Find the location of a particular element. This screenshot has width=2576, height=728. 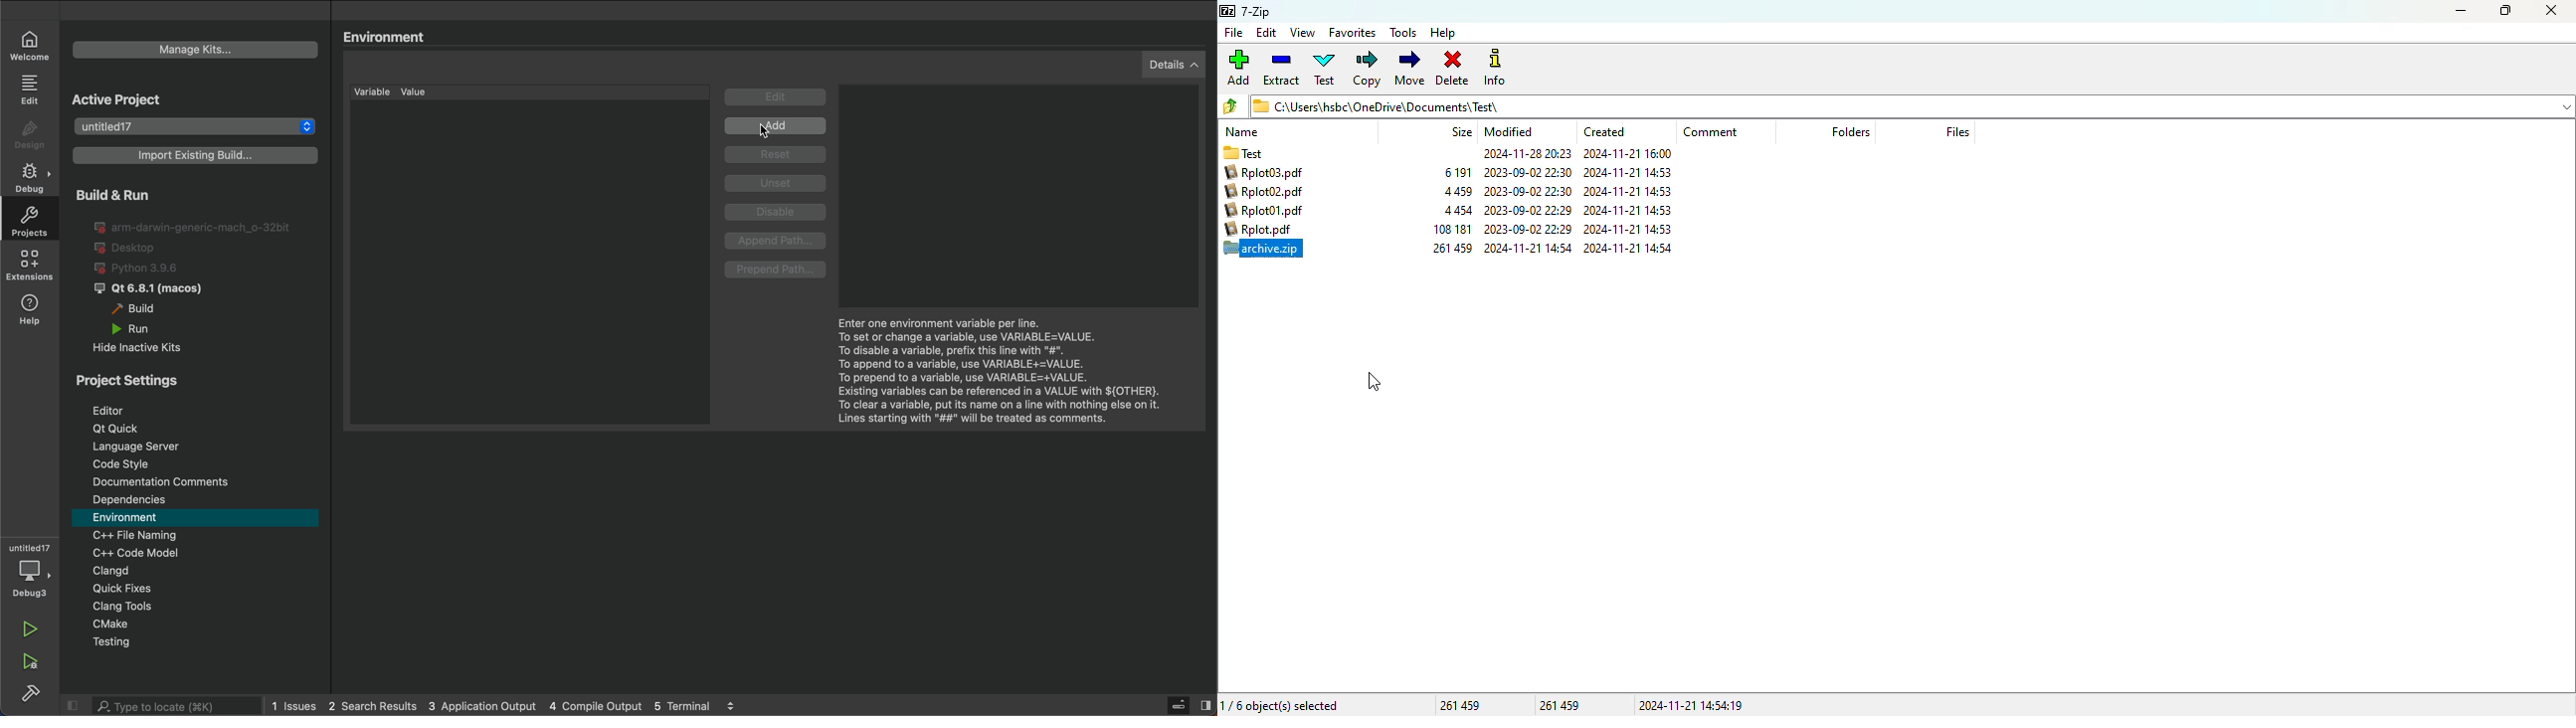

design is located at coordinates (32, 136).